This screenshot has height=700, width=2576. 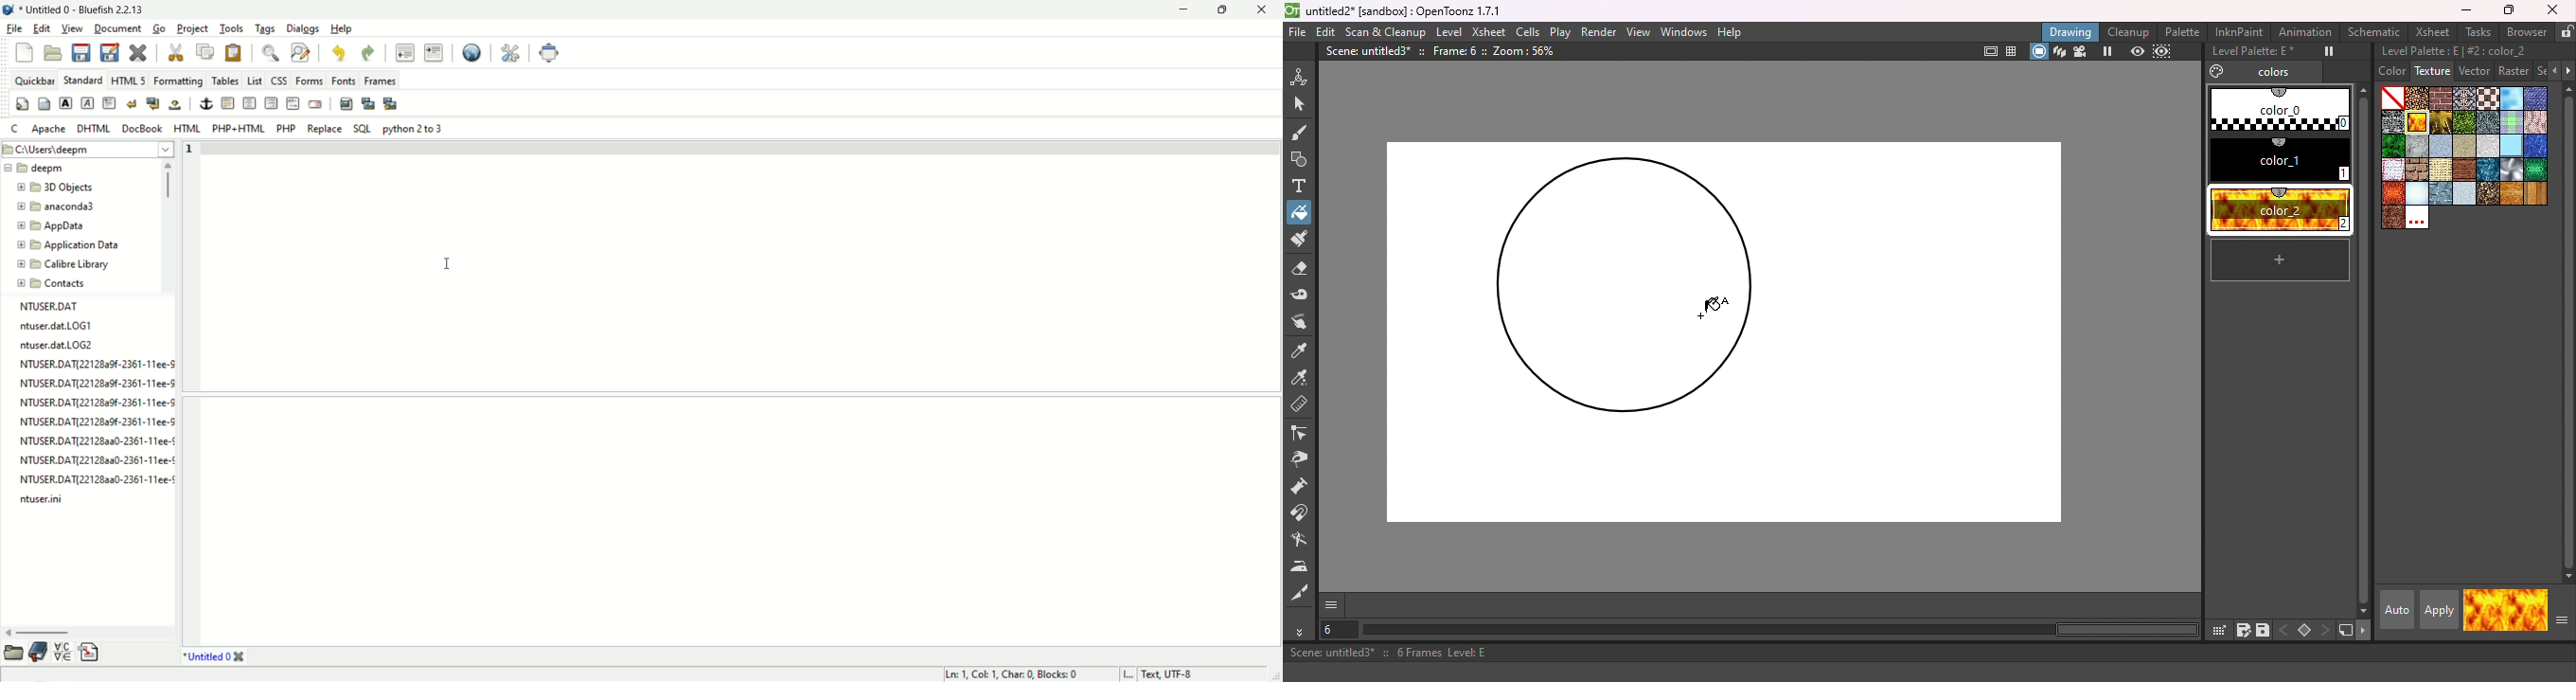 What do you see at coordinates (2242, 630) in the screenshot?
I see `save palette as` at bounding box center [2242, 630].